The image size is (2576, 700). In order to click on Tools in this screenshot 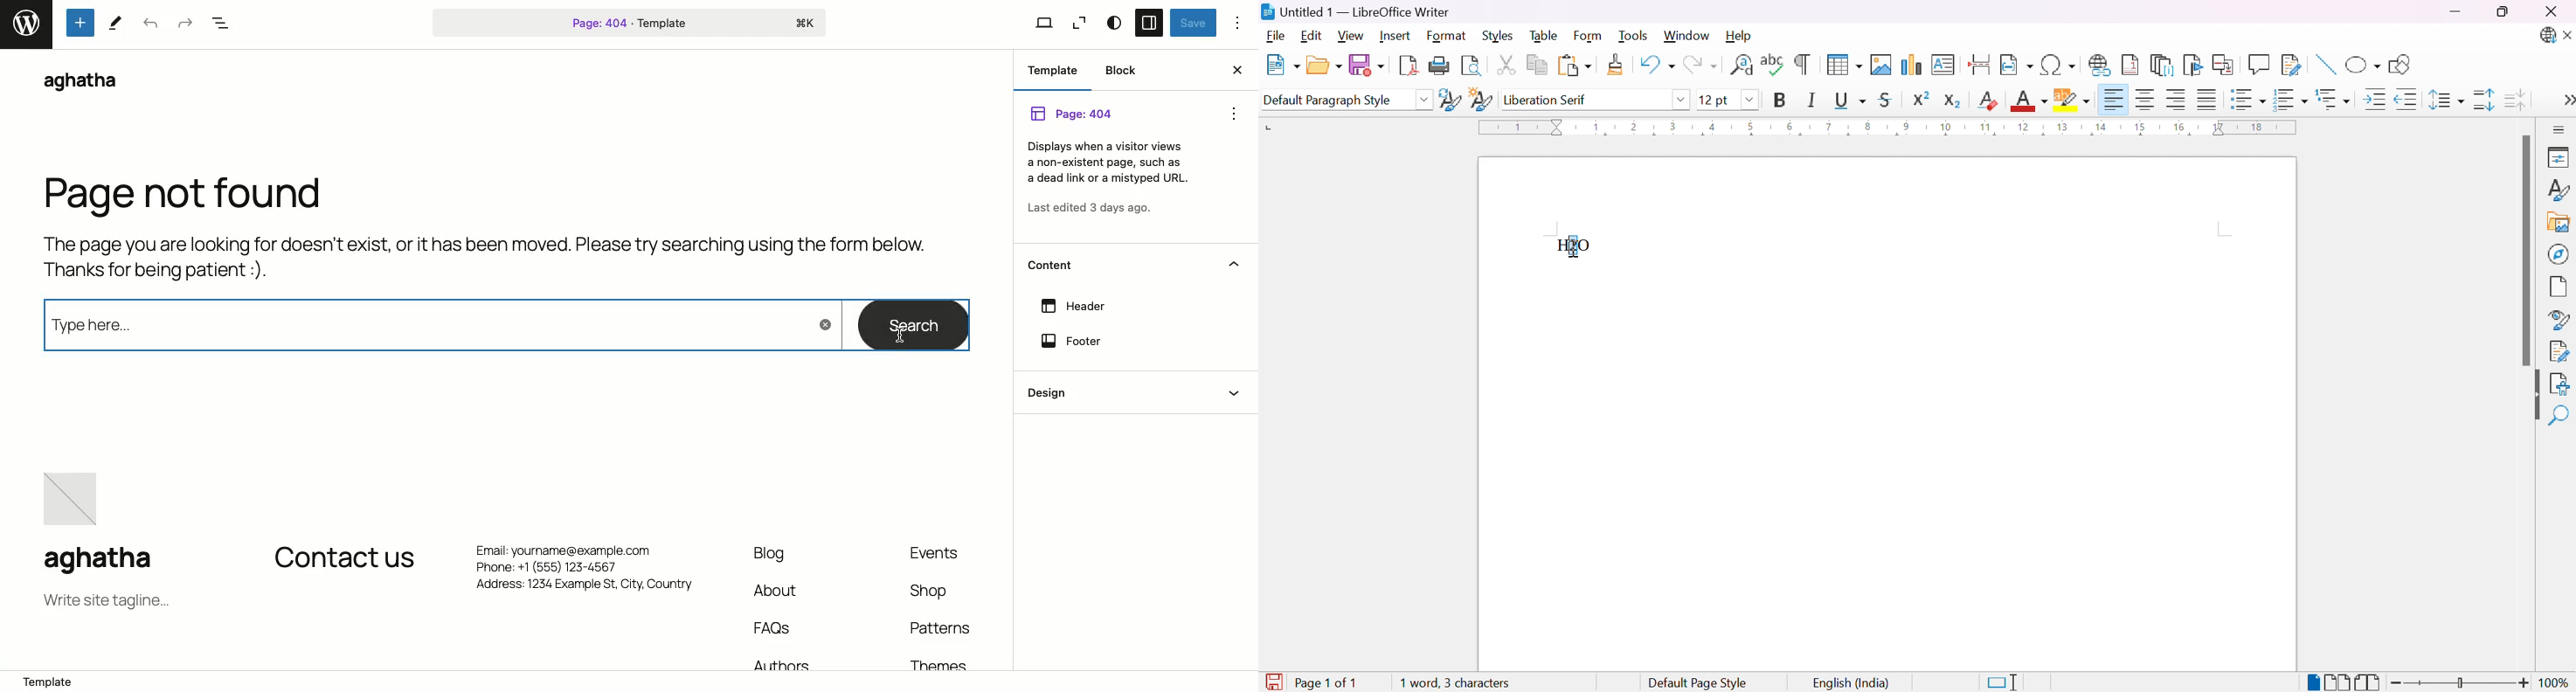, I will do `click(81, 22)`.